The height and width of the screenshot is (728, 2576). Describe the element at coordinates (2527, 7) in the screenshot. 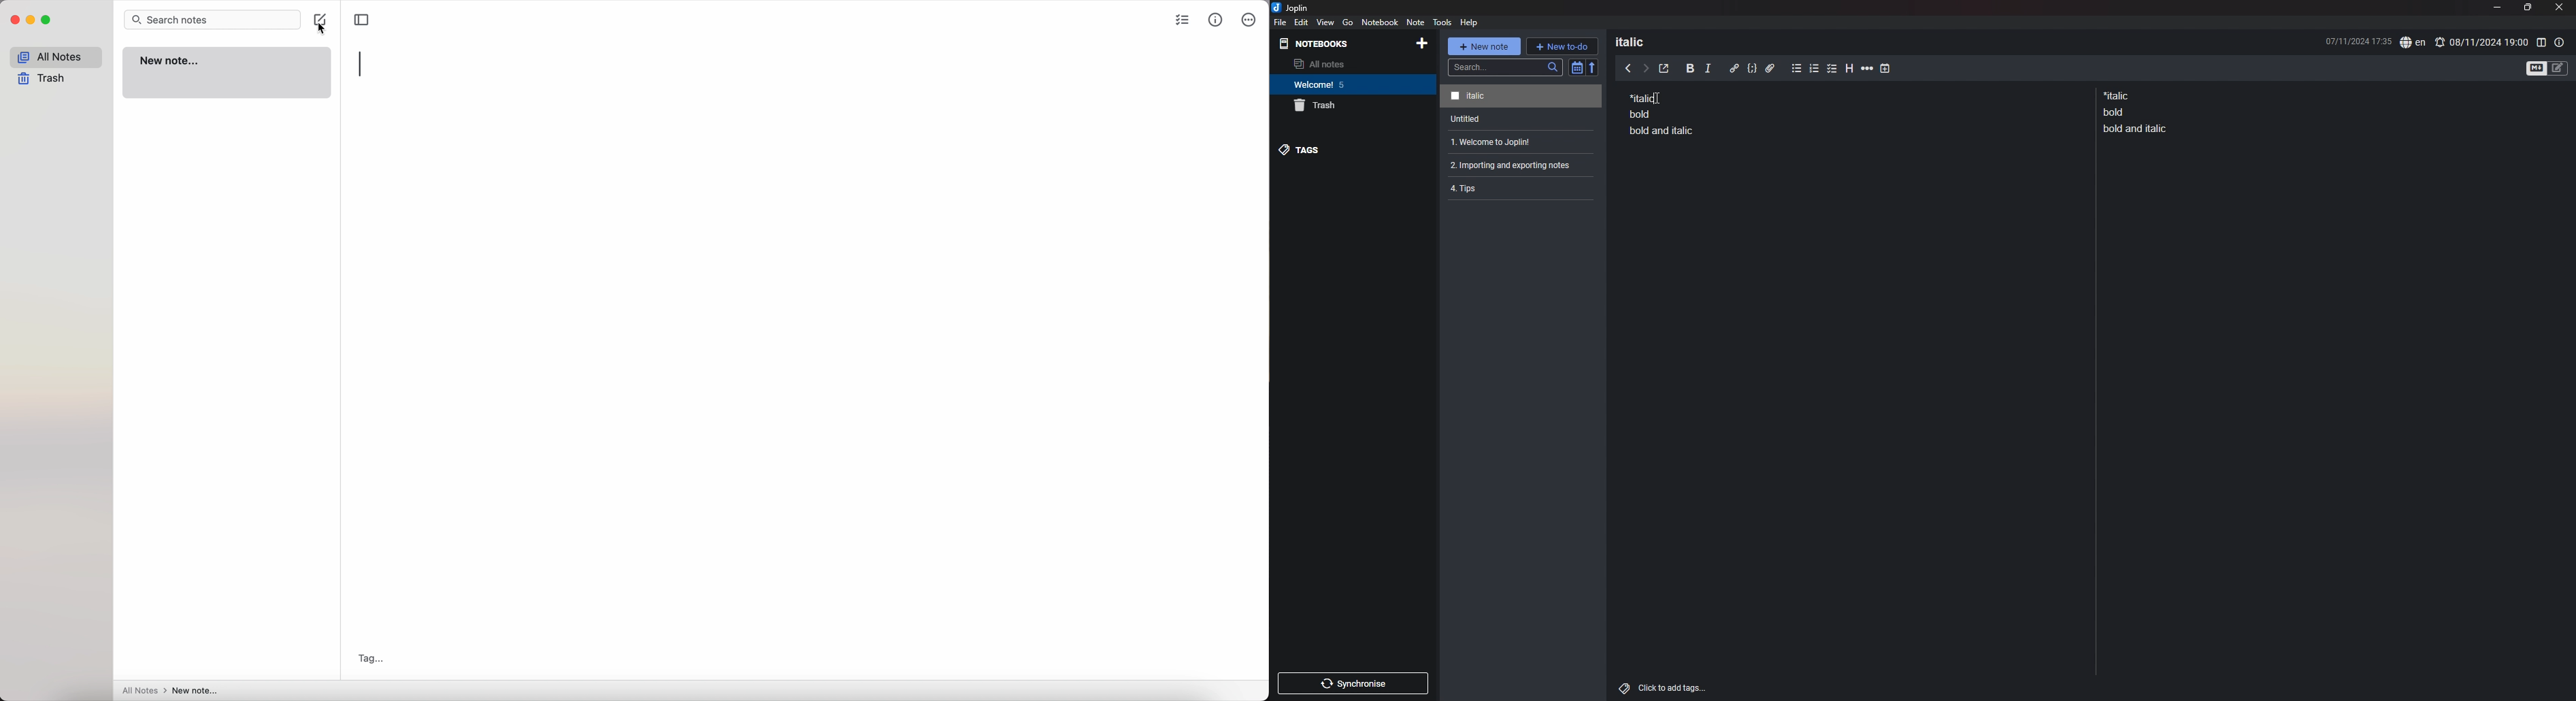

I see `resize` at that location.